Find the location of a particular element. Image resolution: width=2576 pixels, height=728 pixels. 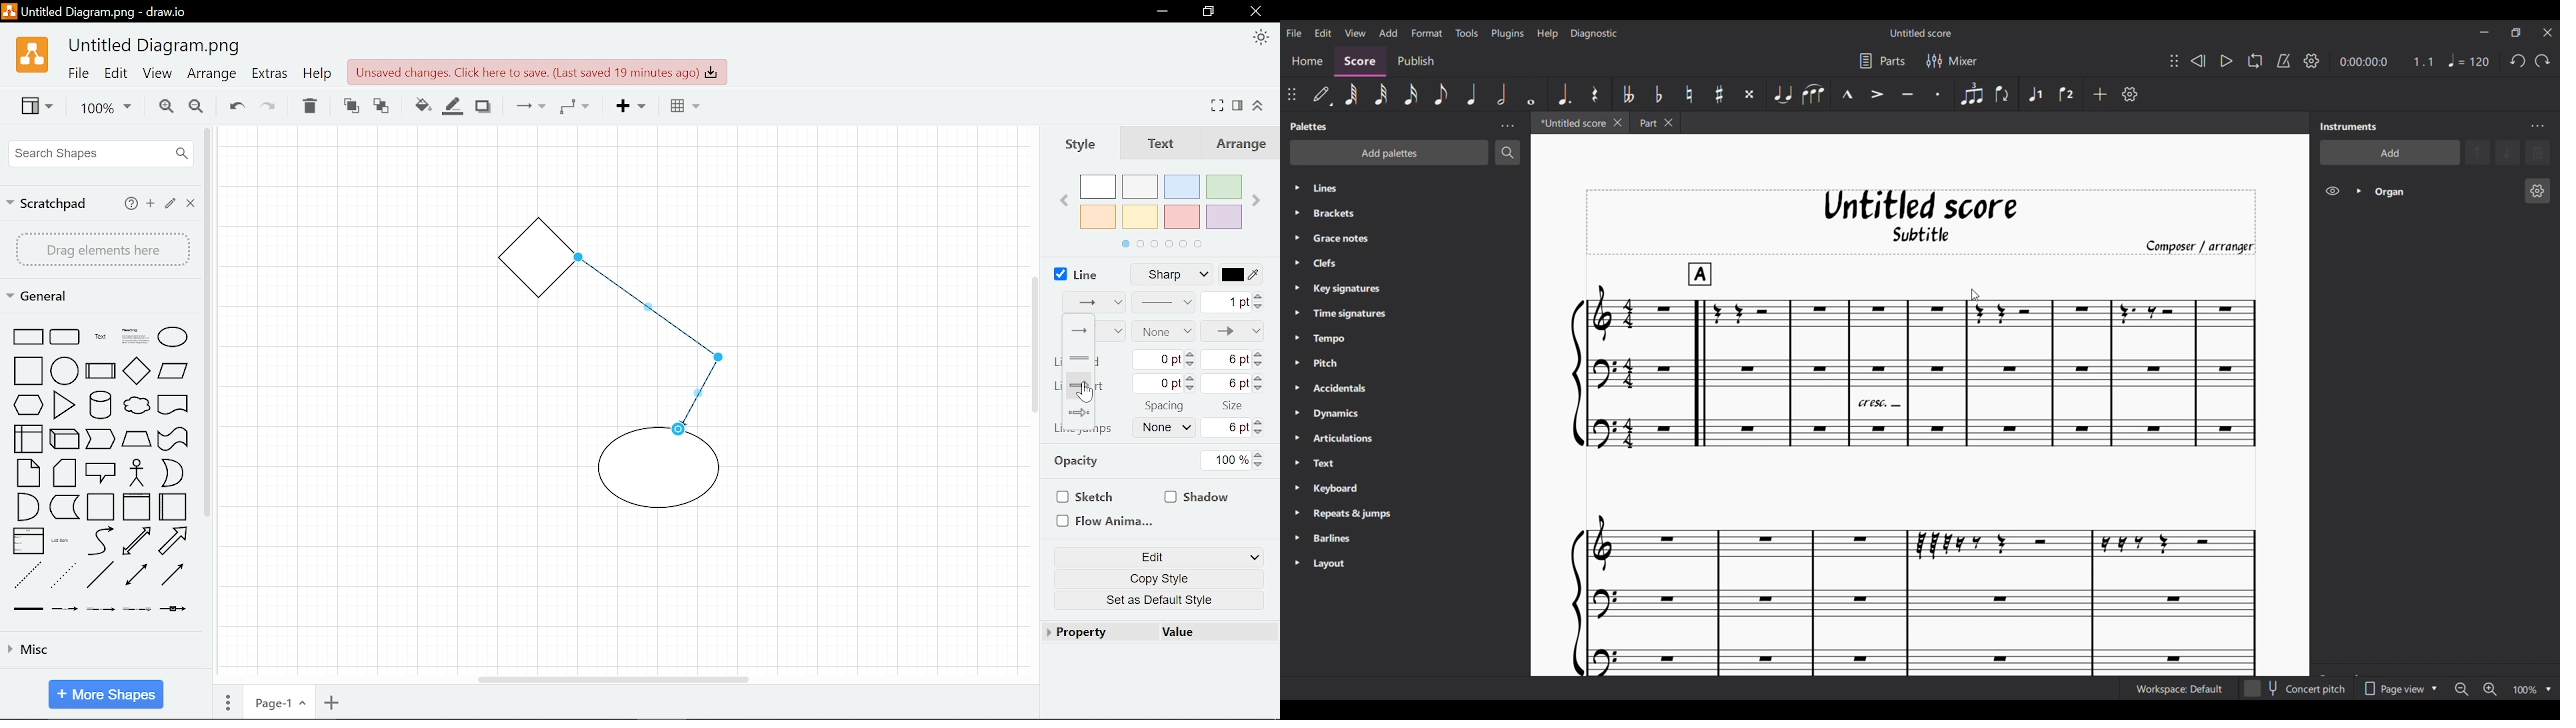

Way points is located at coordinates (1090, 331).